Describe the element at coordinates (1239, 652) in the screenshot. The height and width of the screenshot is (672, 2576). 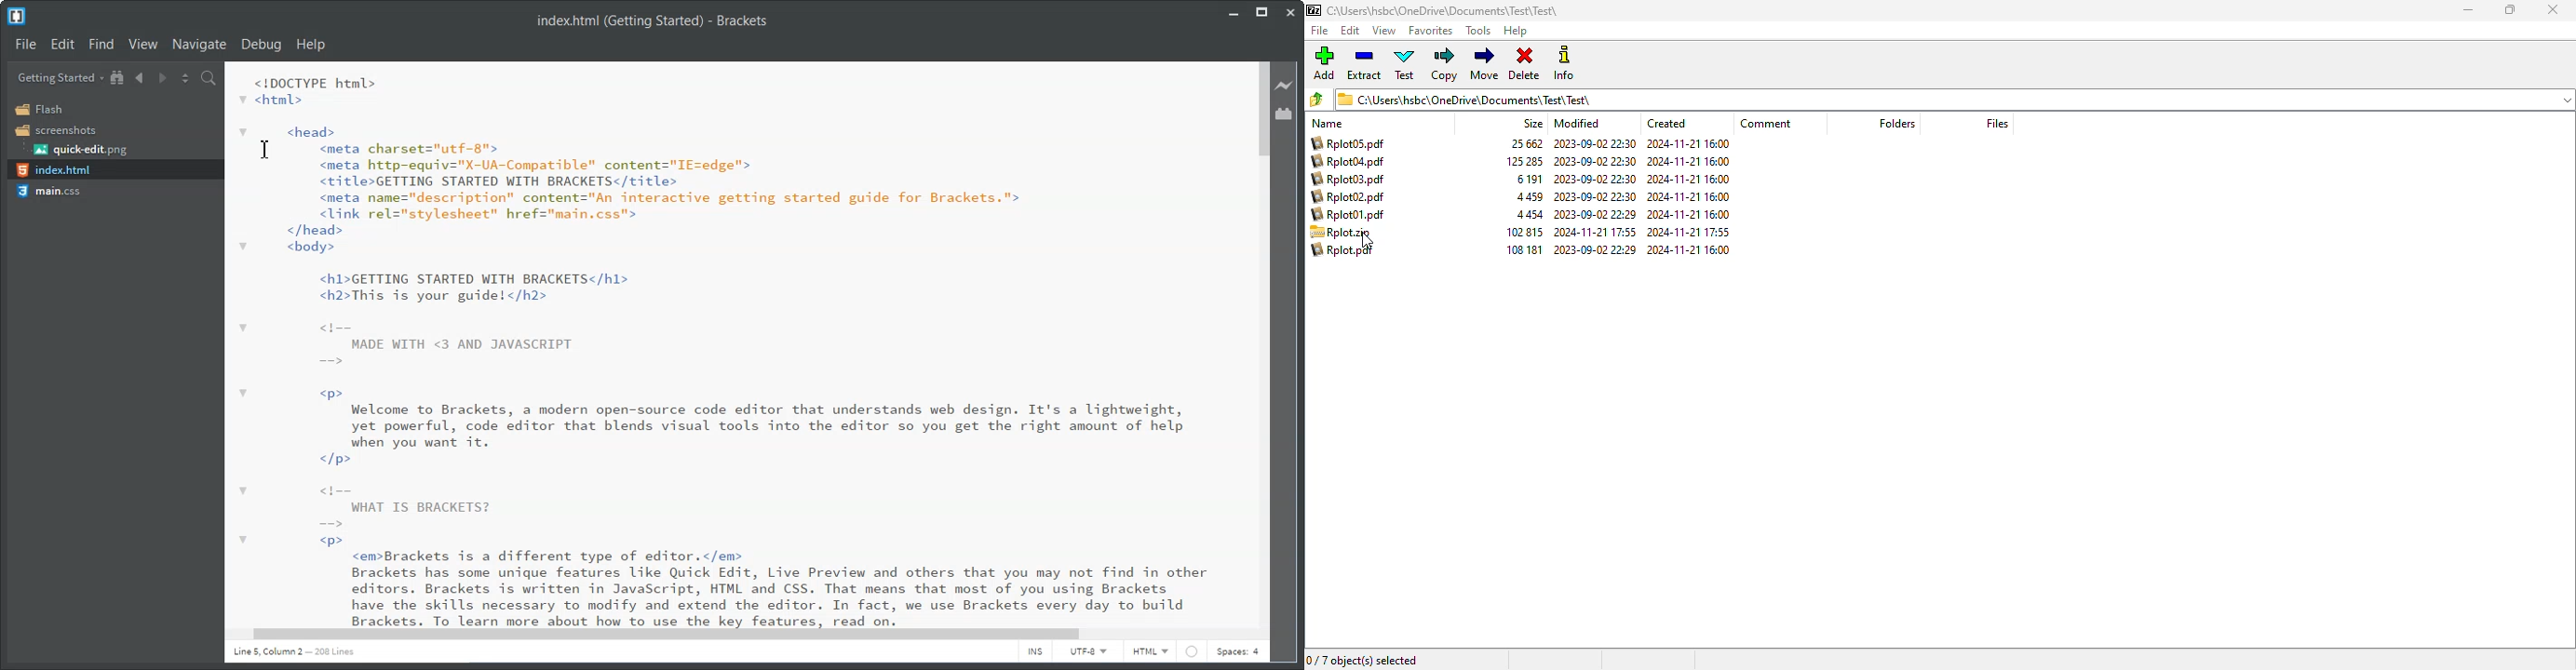
I see `Spaces: 4` at that location.